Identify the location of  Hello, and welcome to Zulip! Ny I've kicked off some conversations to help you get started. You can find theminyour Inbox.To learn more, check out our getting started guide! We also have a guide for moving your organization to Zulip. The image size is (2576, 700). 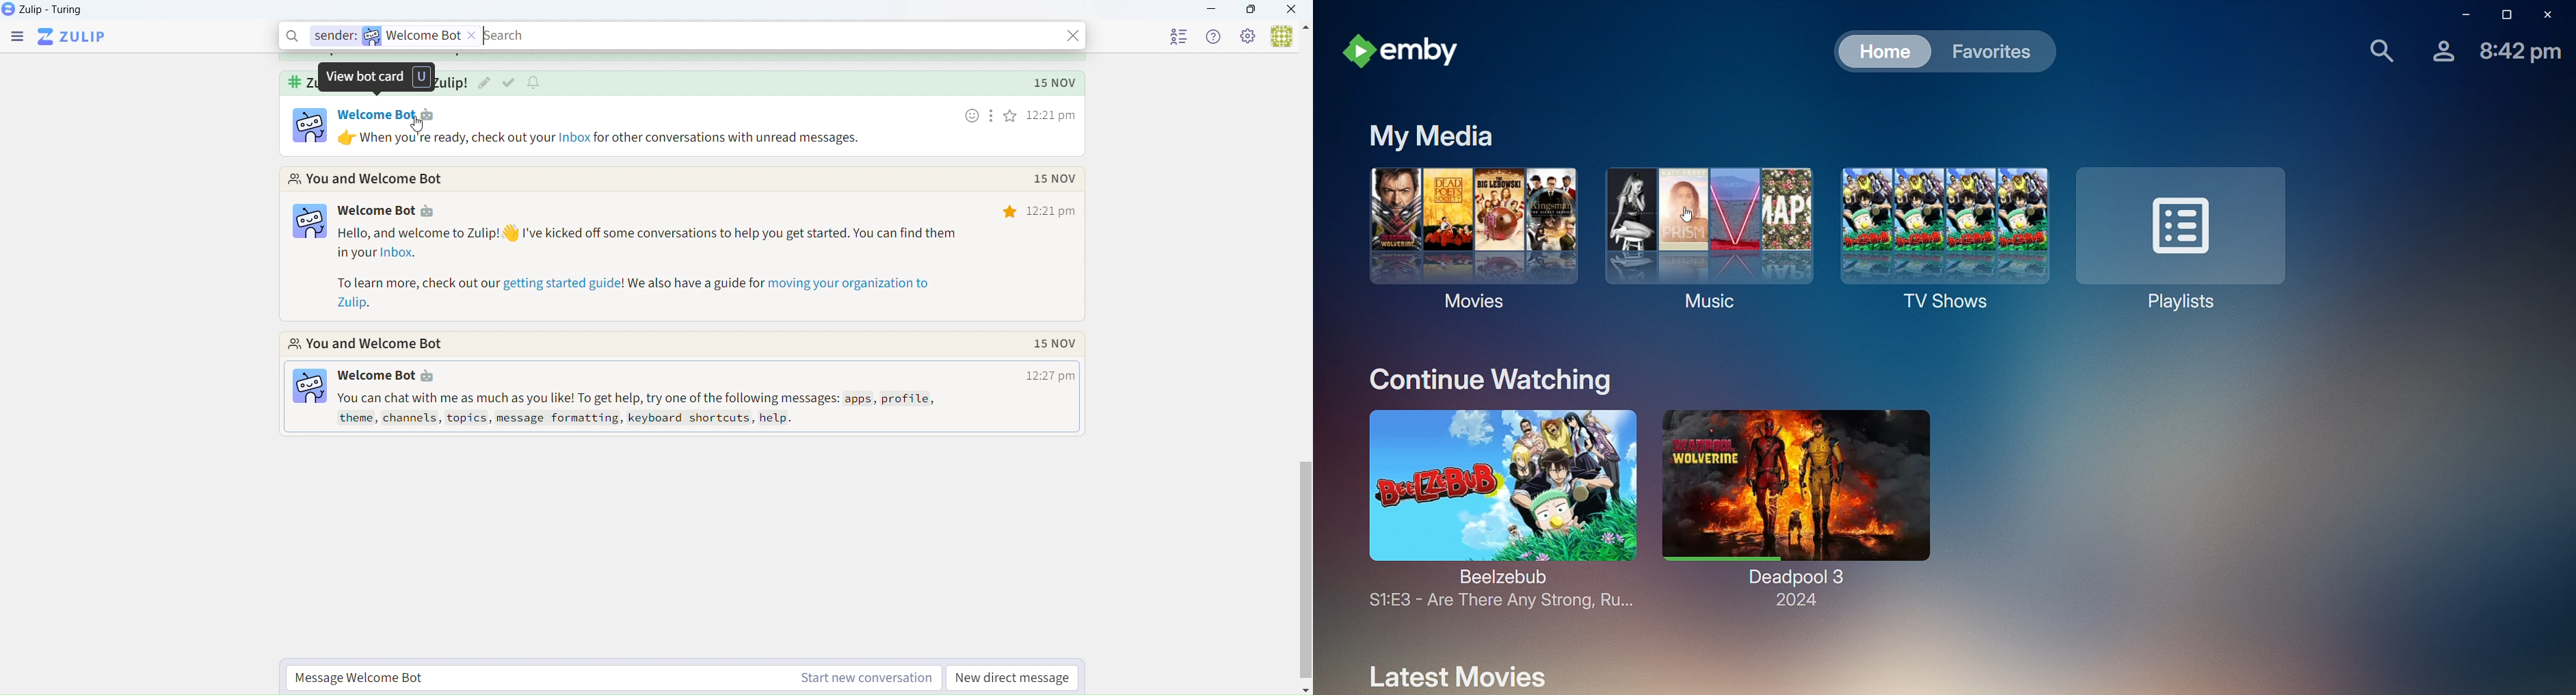
(654, 272).